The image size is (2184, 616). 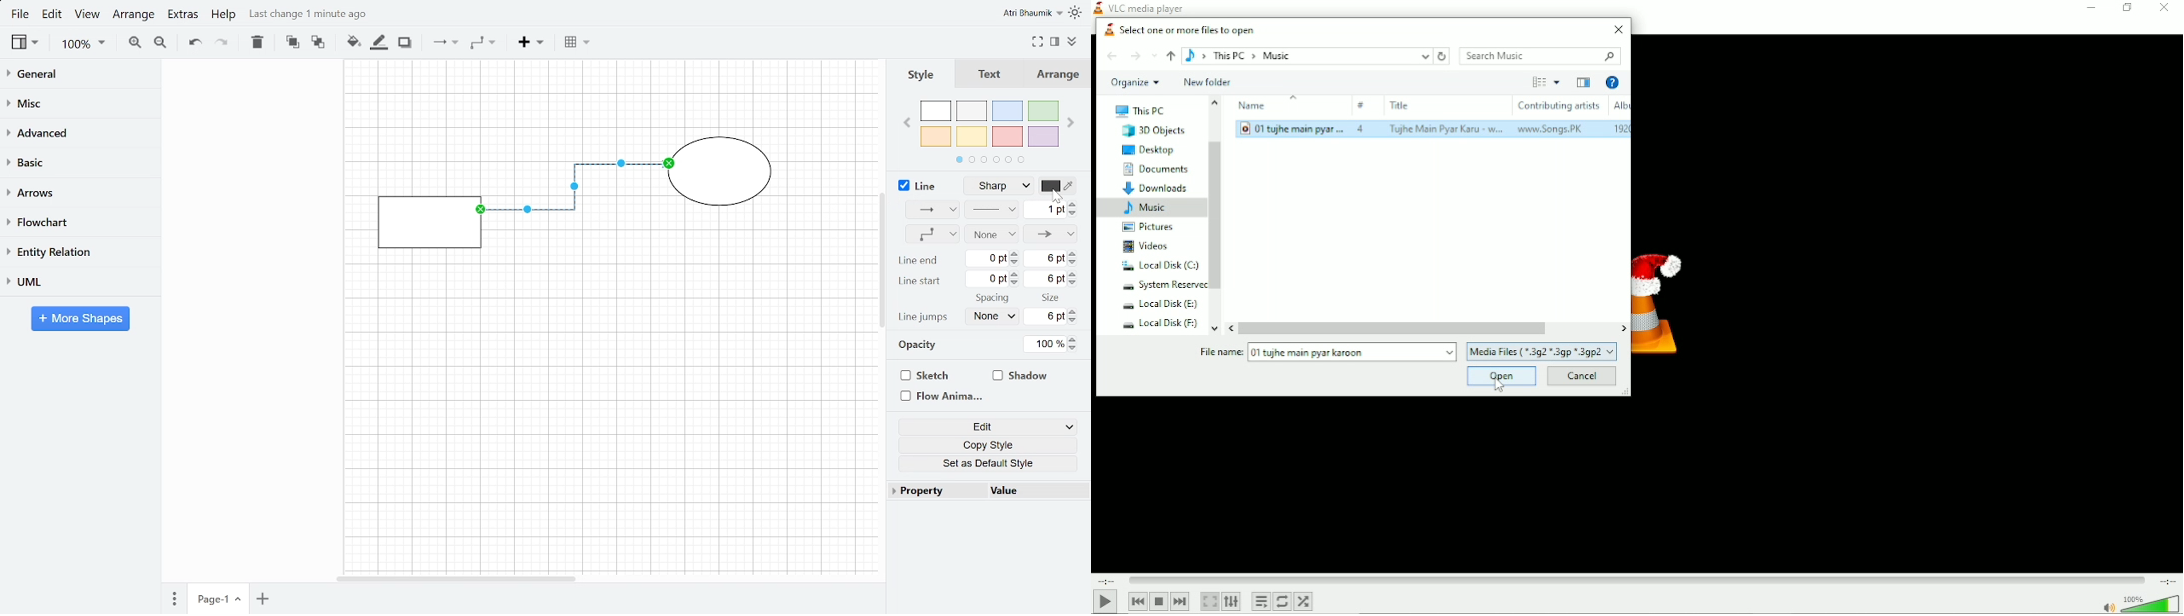 I want to click on To back, so click(x=318, y=43).